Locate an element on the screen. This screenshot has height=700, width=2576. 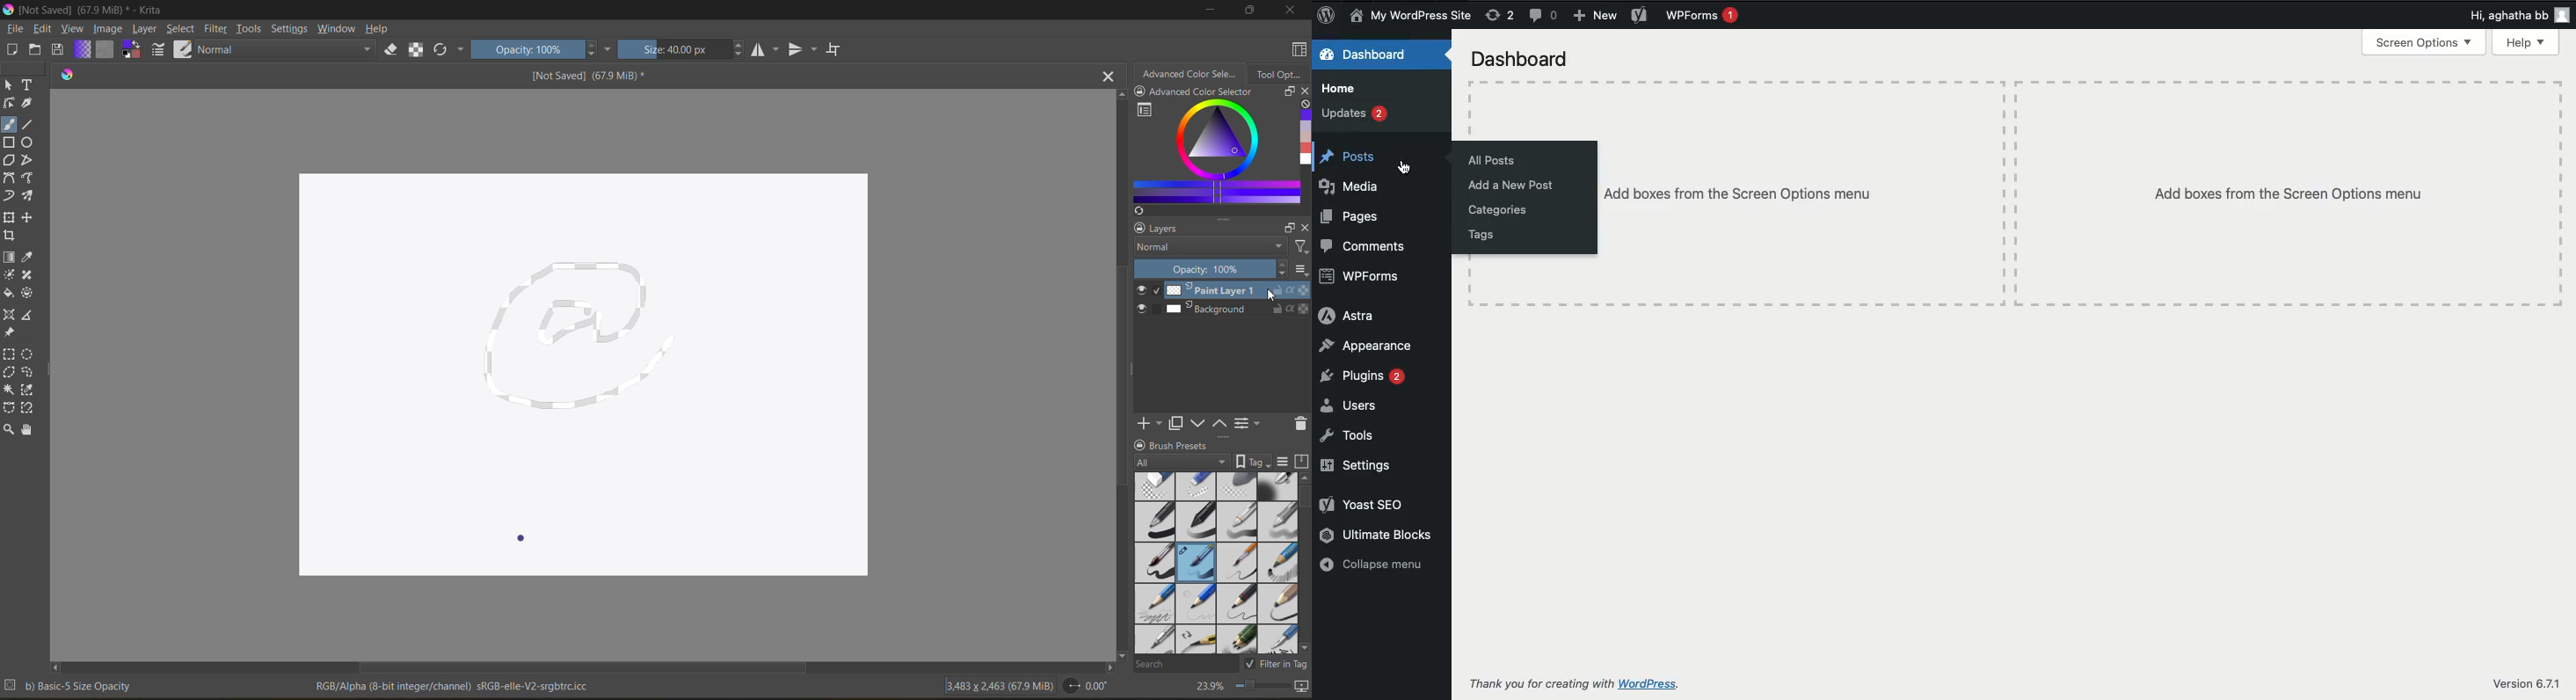
scroll down is located at coordinates (1122, 656).